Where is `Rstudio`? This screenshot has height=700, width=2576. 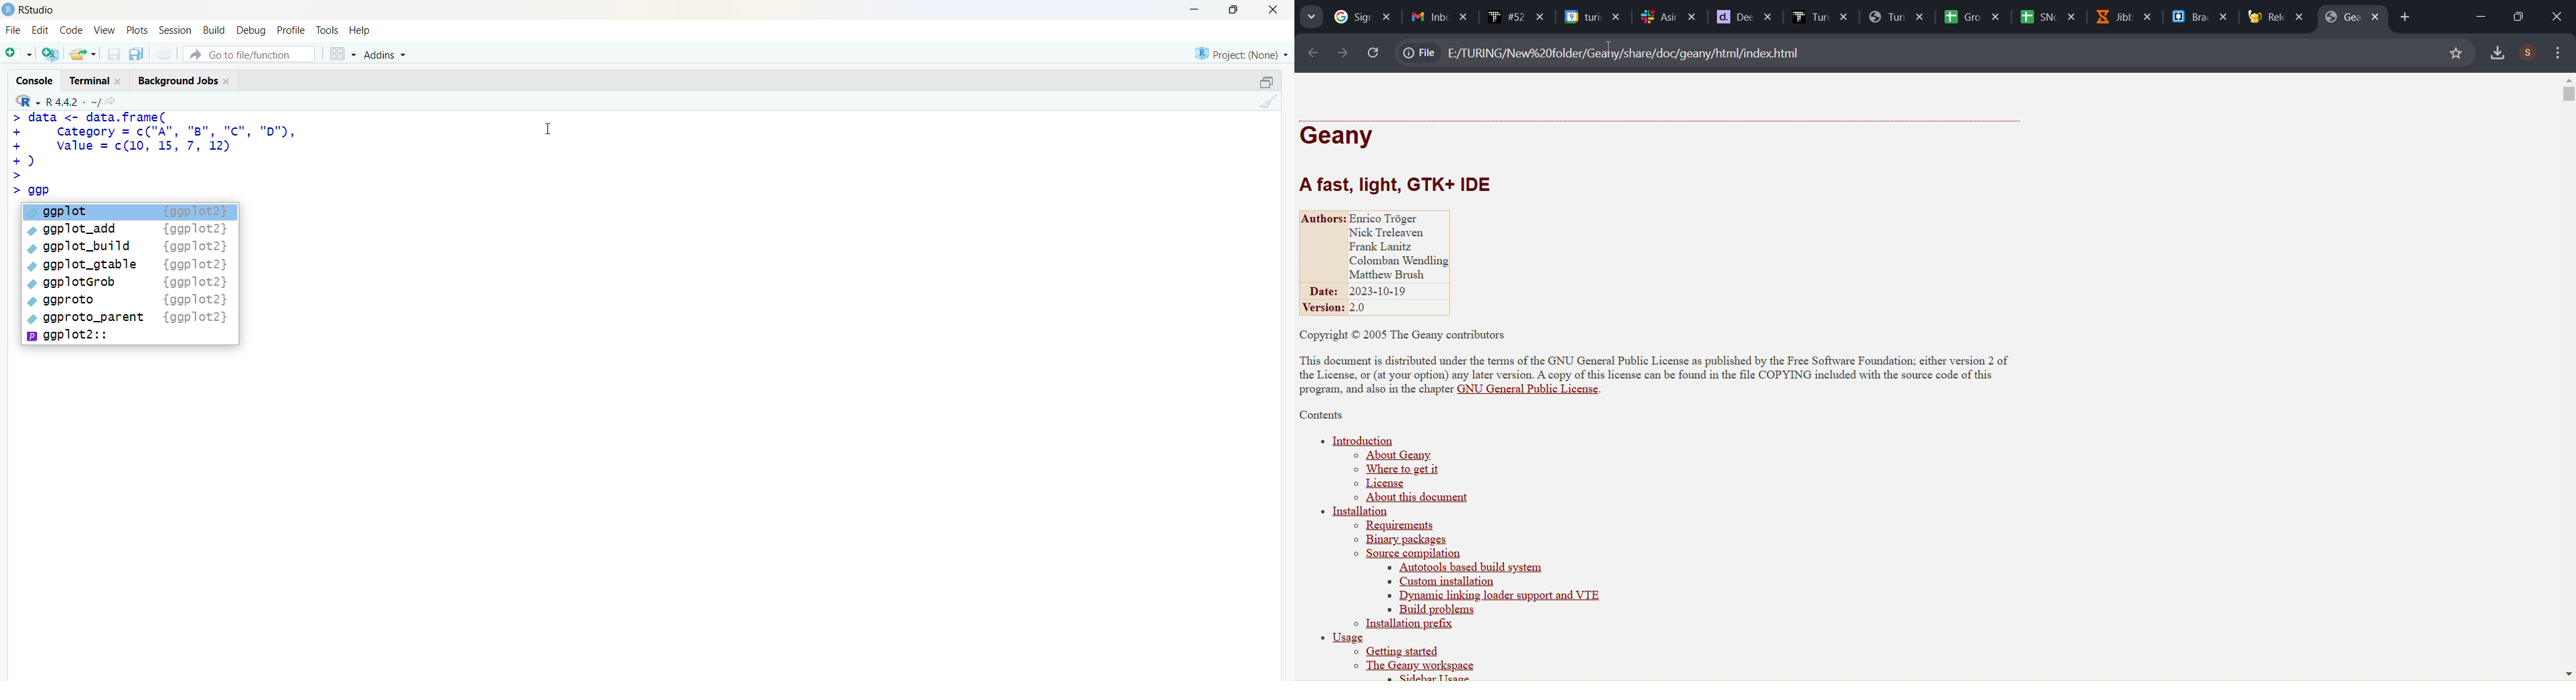
Rstudio is located at coordinates (41, 10).